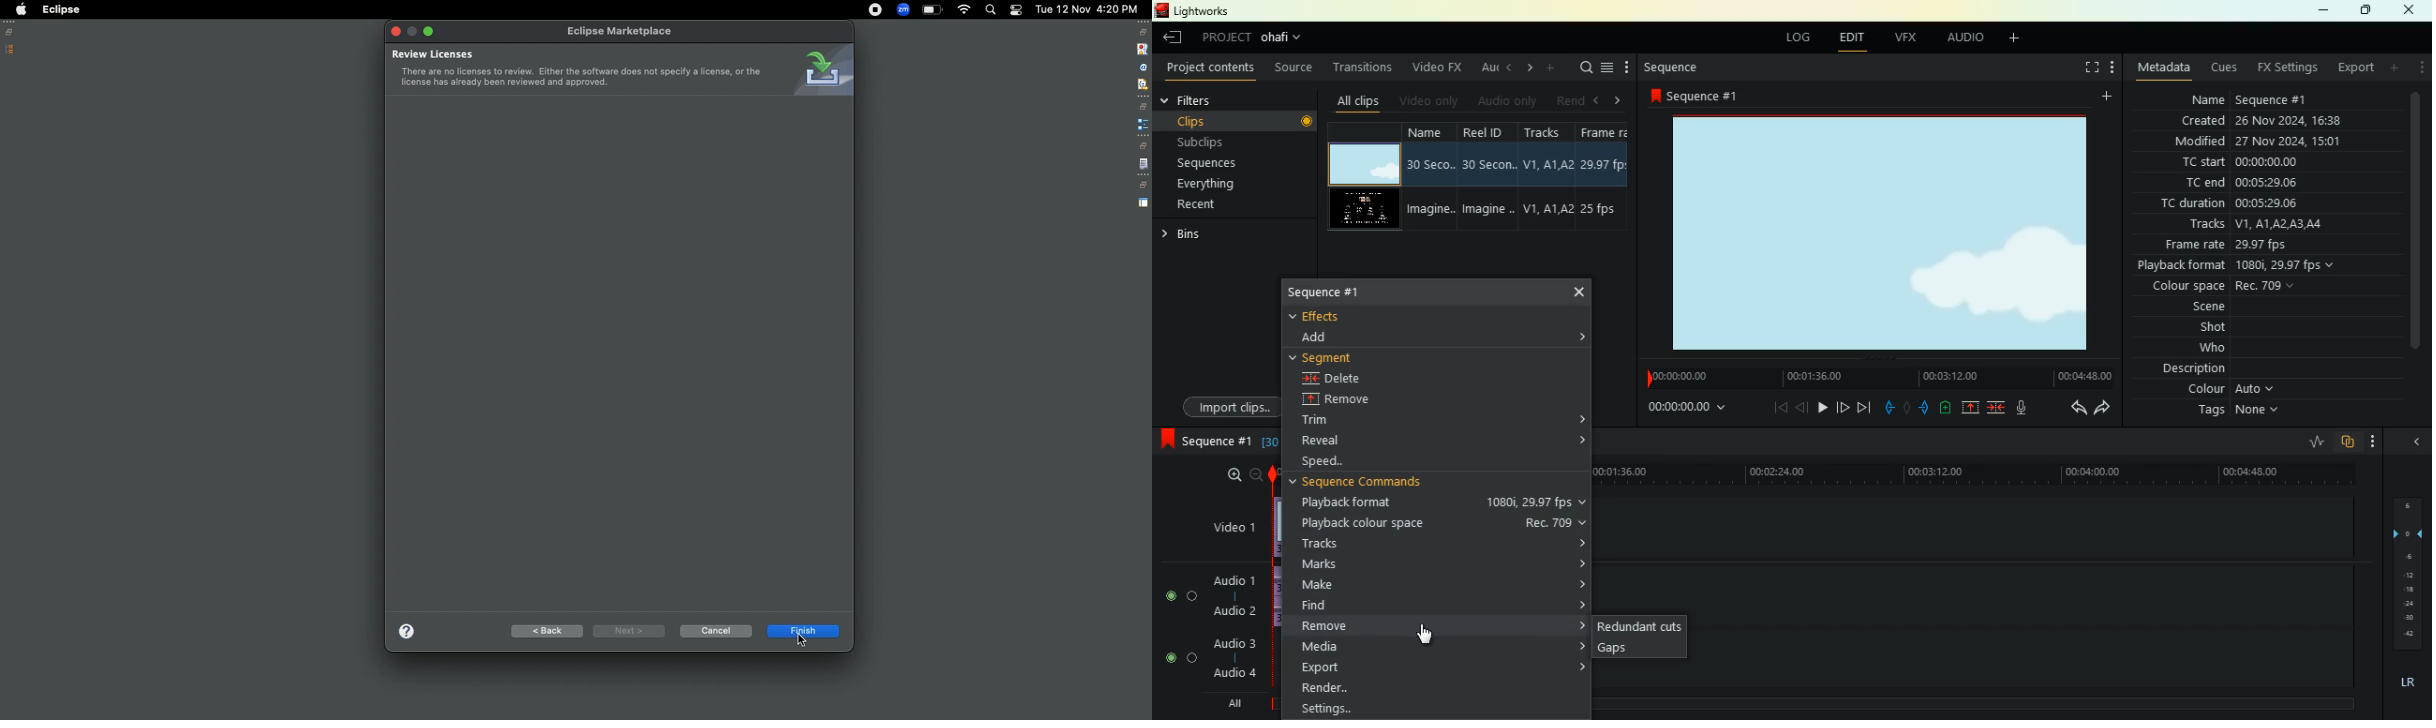 This screenshot has width=2436, height=728. What do you see at coordinates (1849, 37) in the screenshot?
I see `edit` at bounding box center [1849, 37].